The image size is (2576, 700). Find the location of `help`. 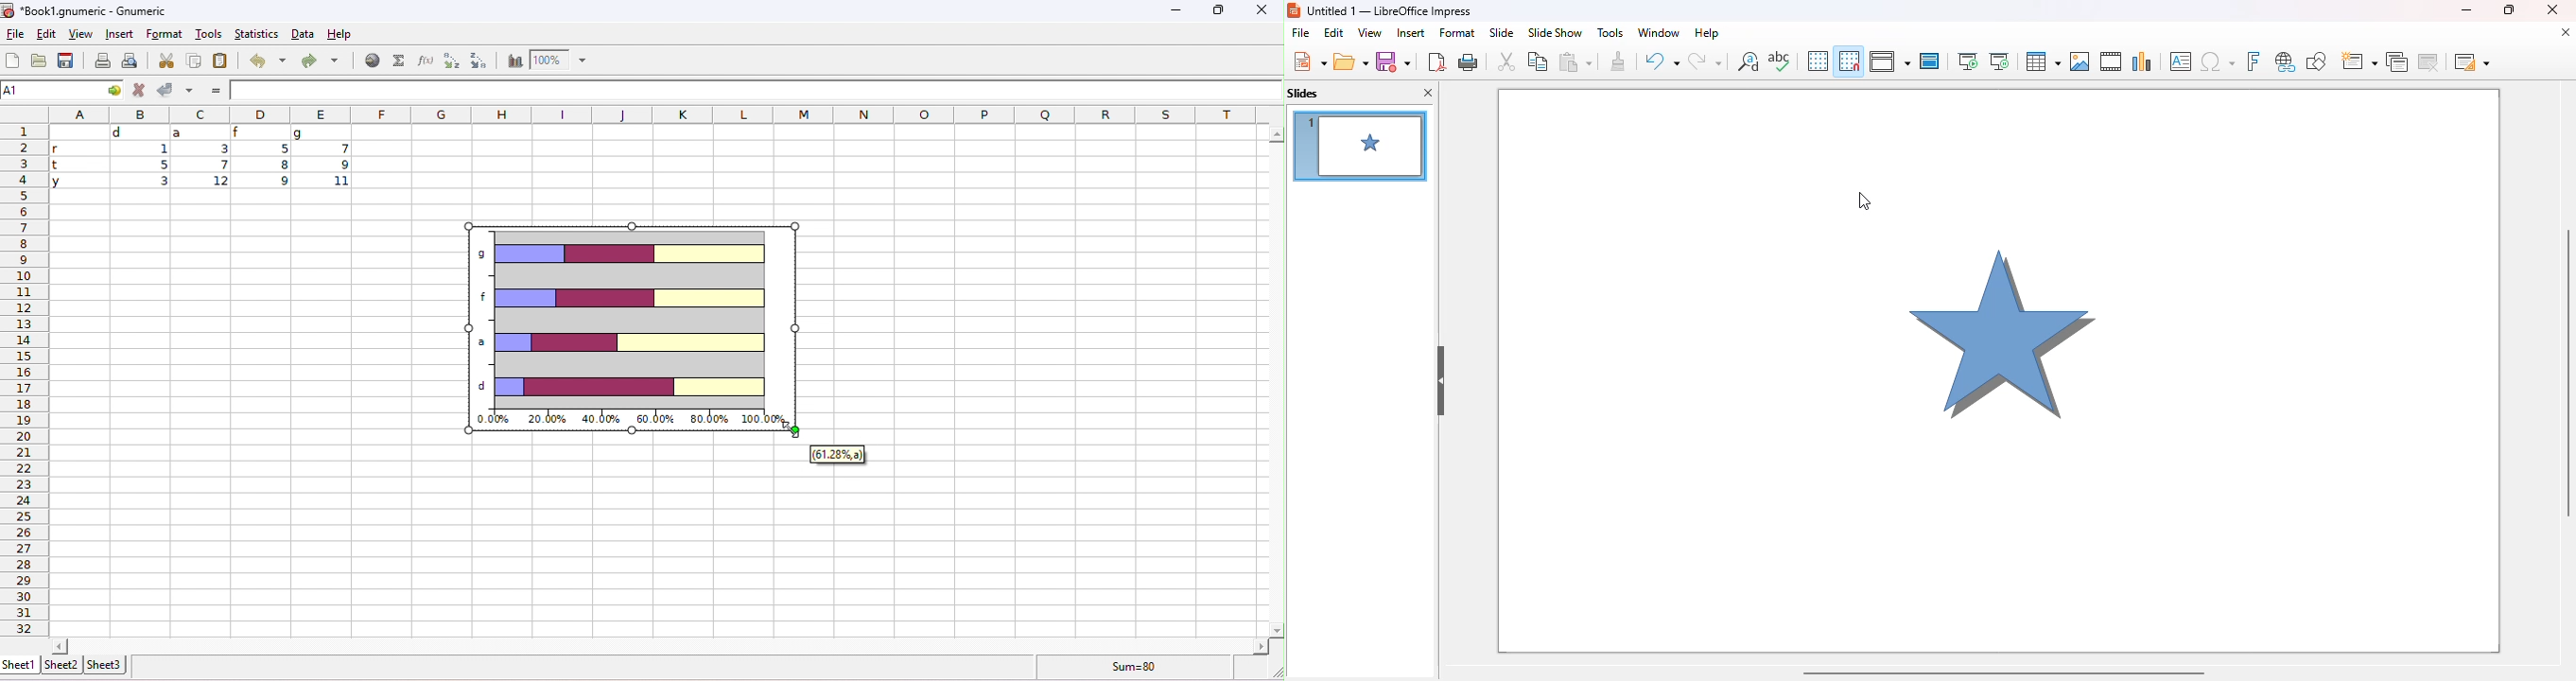

help is located at coordinates (340, 34).